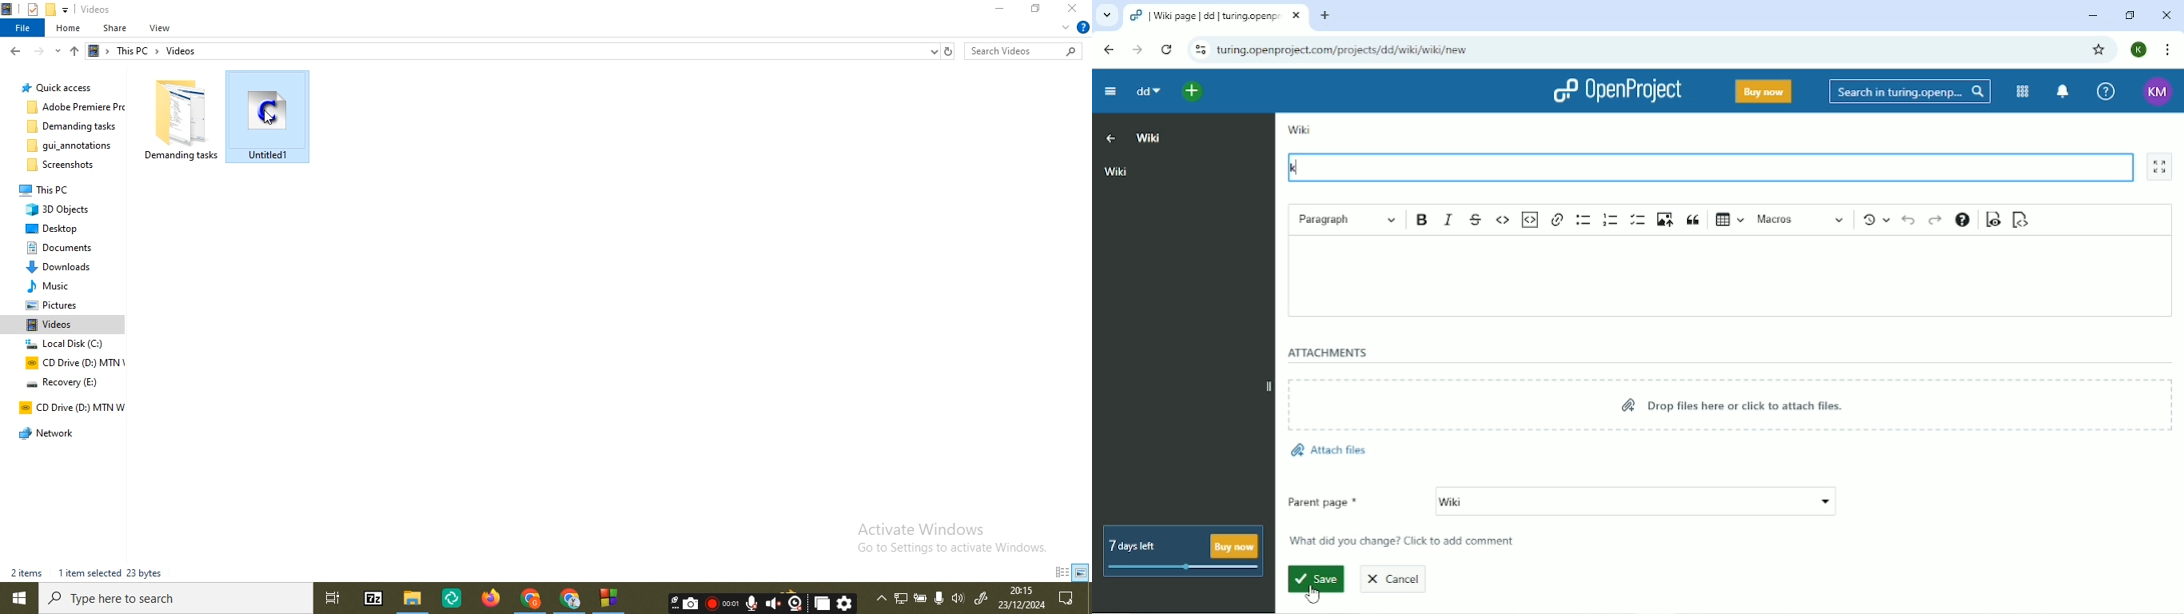  What do you see at coordinates (2094, 15) in the screenshot?
I see `Minimize` at bounding box center [2094, 15].